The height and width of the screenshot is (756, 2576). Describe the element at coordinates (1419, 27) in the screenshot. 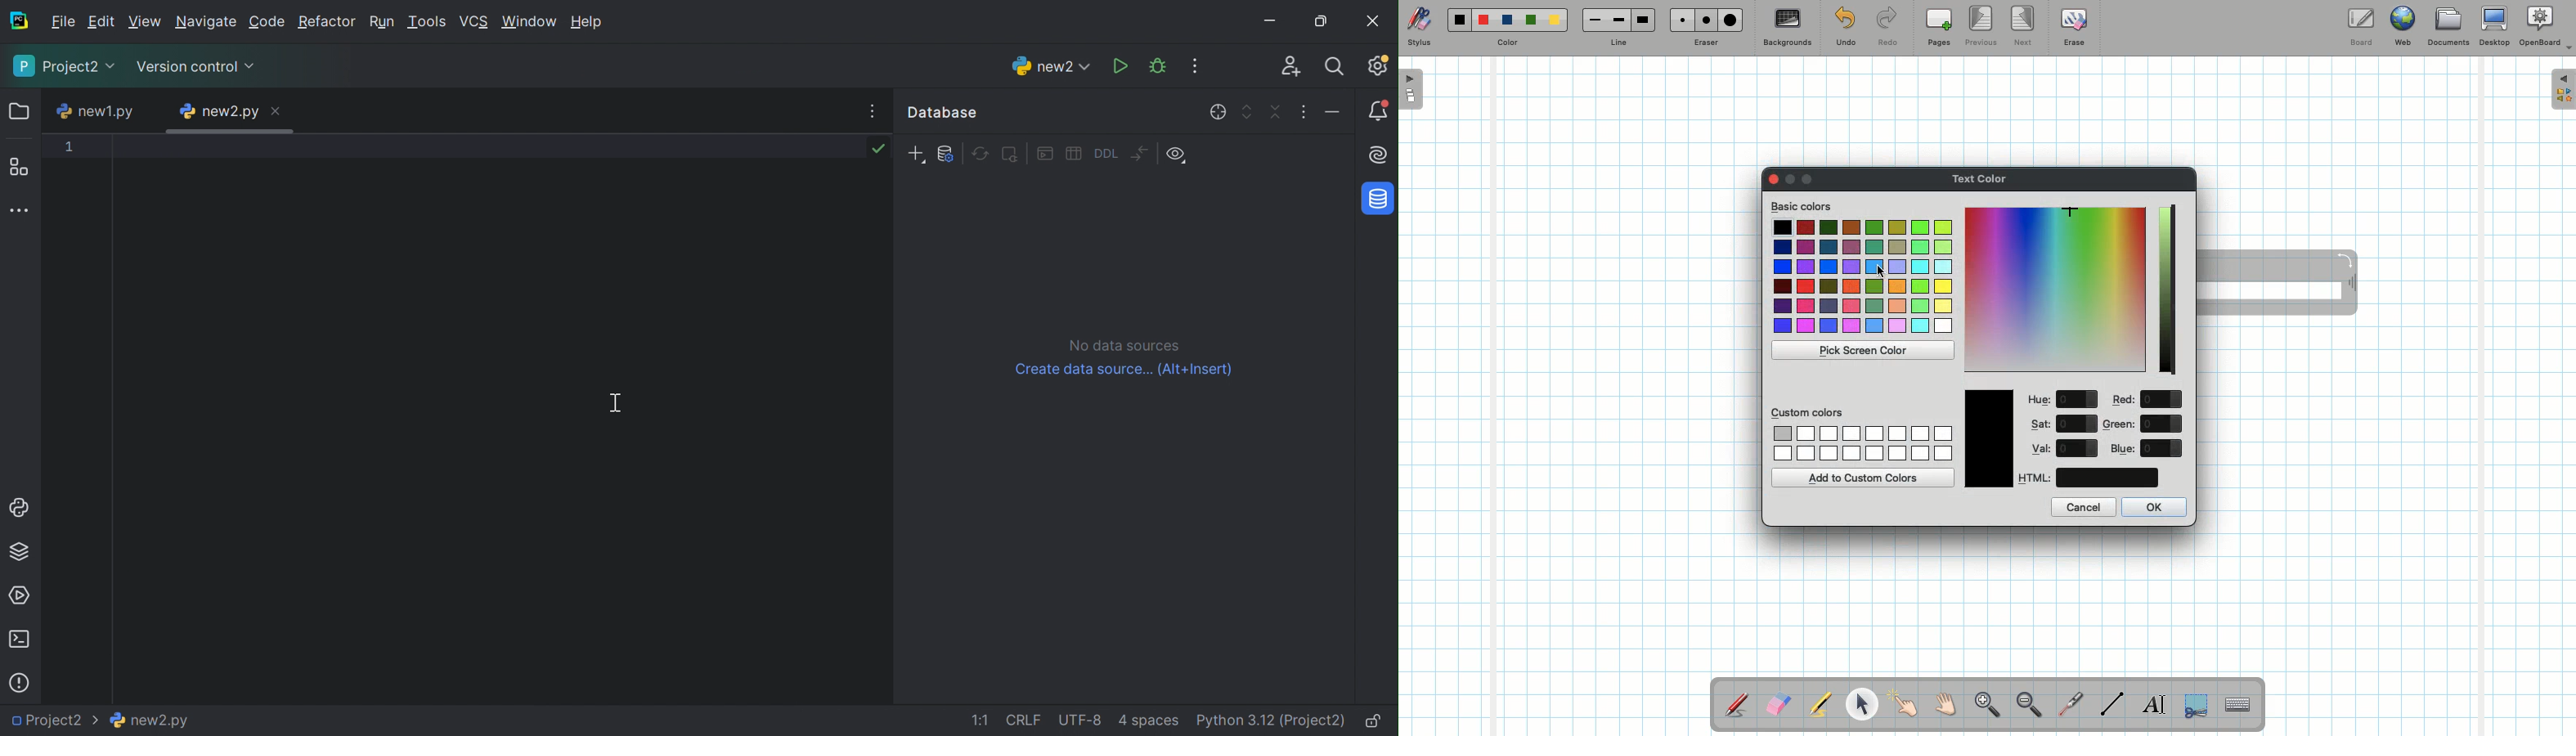

I see `Stylus` at that location.